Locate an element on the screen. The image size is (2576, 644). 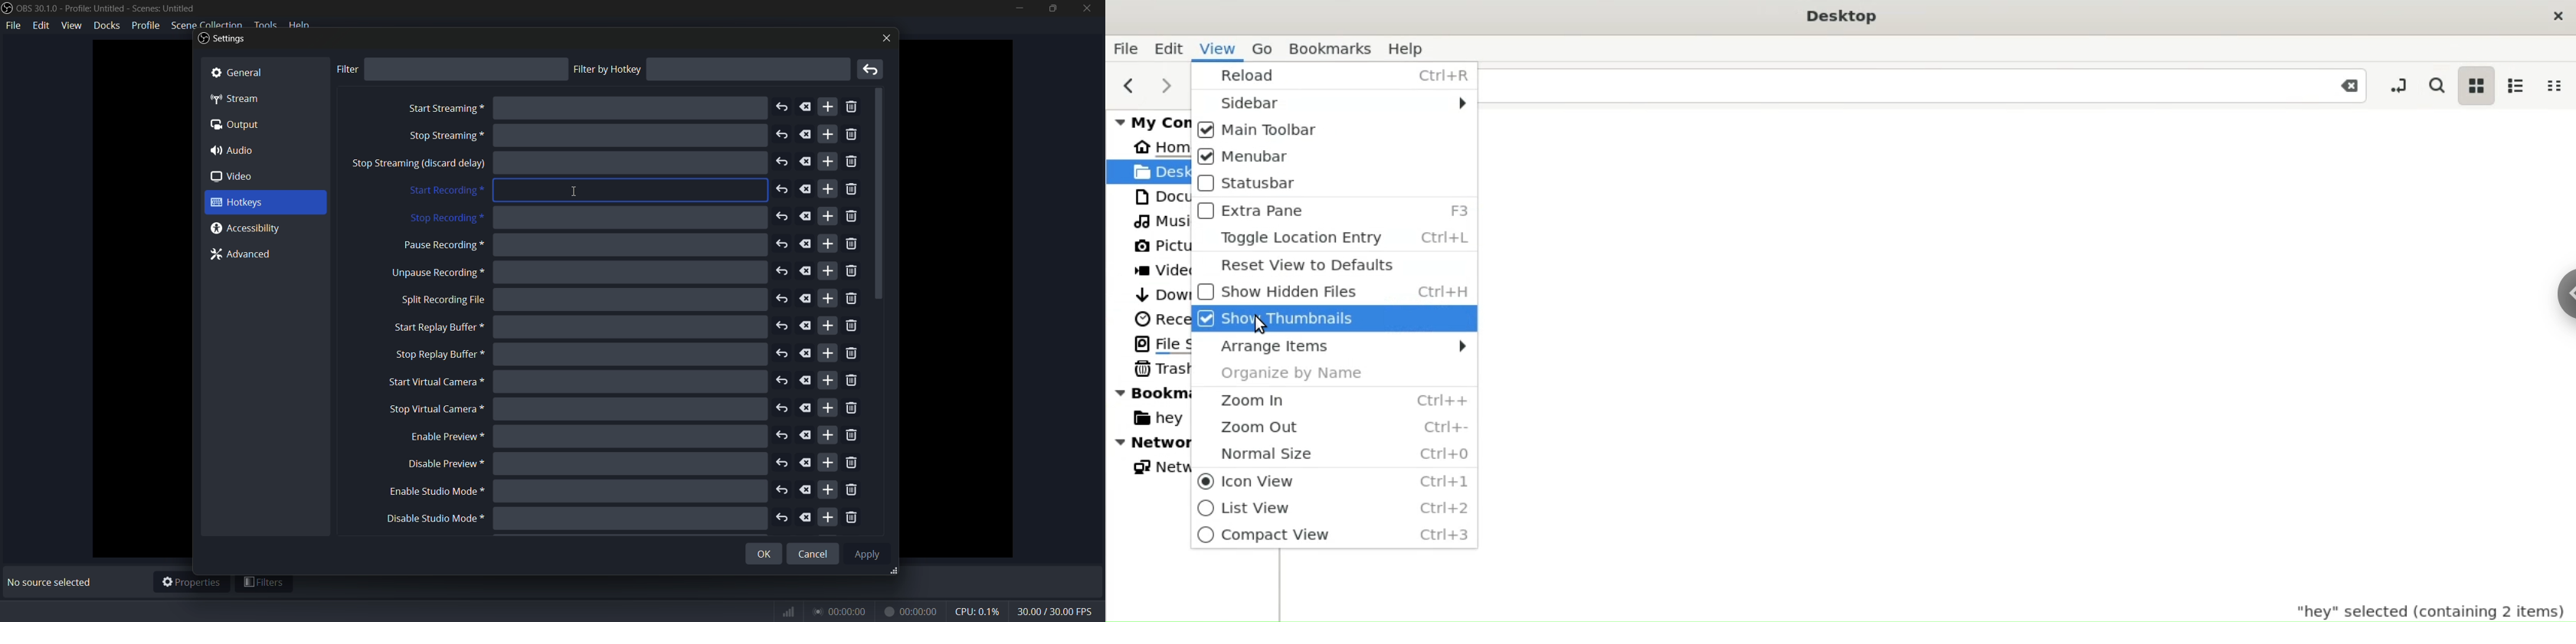
remove is located at coordinates (853, 381).